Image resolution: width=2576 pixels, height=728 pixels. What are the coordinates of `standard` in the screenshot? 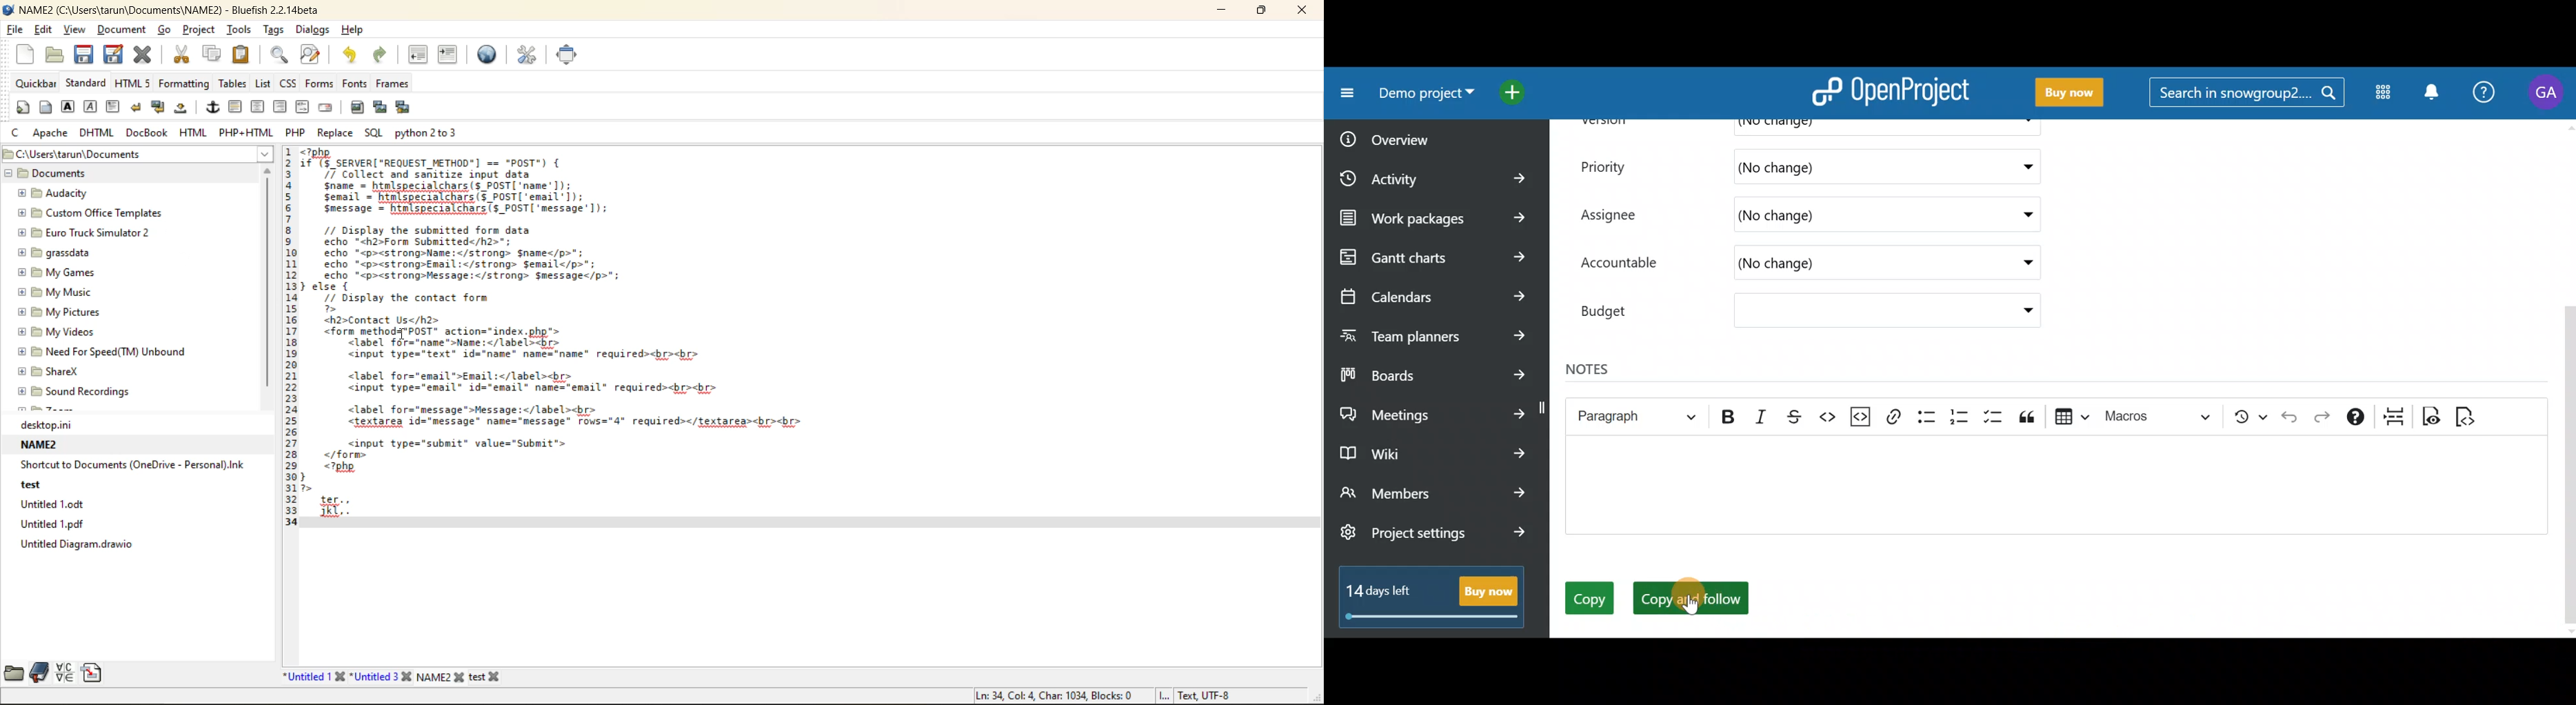 It's located at (87, 82).